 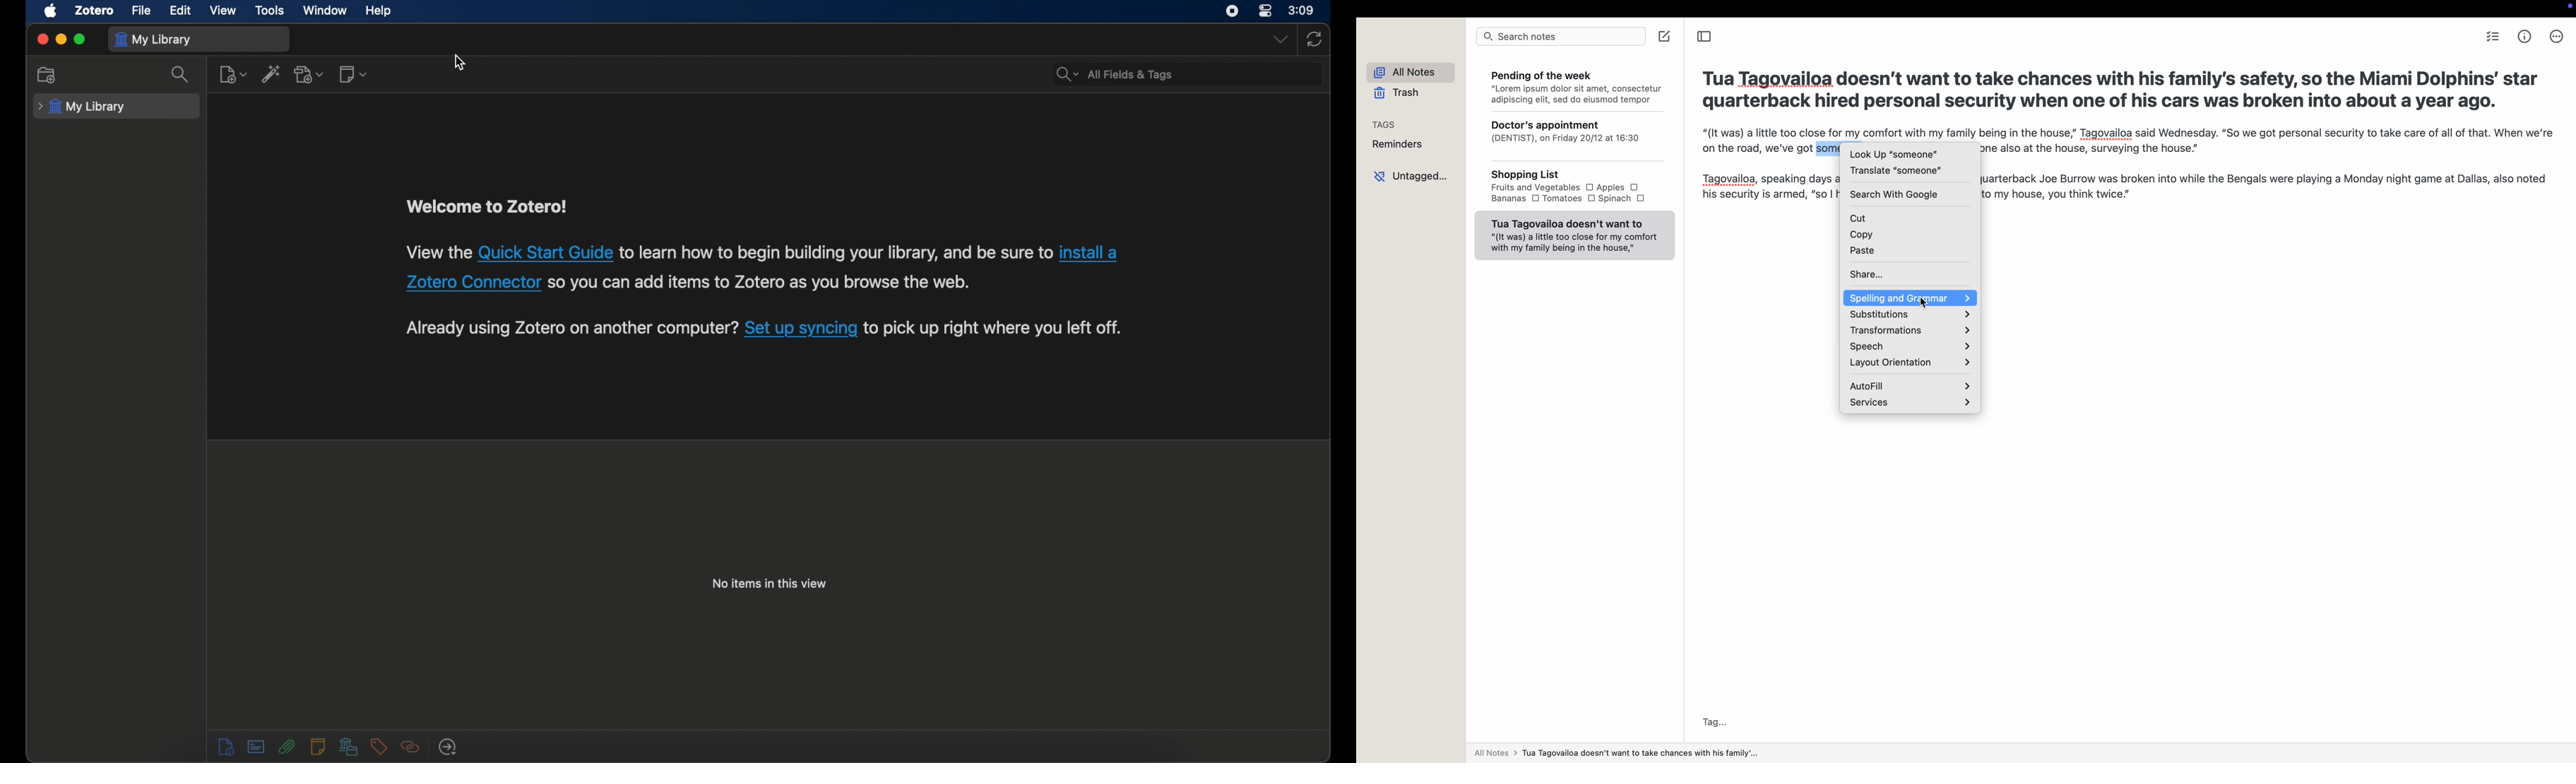 What do you see at coordinates (348, 745) in the screenshot?
I see `libraries` at bounding box center [348, 745].